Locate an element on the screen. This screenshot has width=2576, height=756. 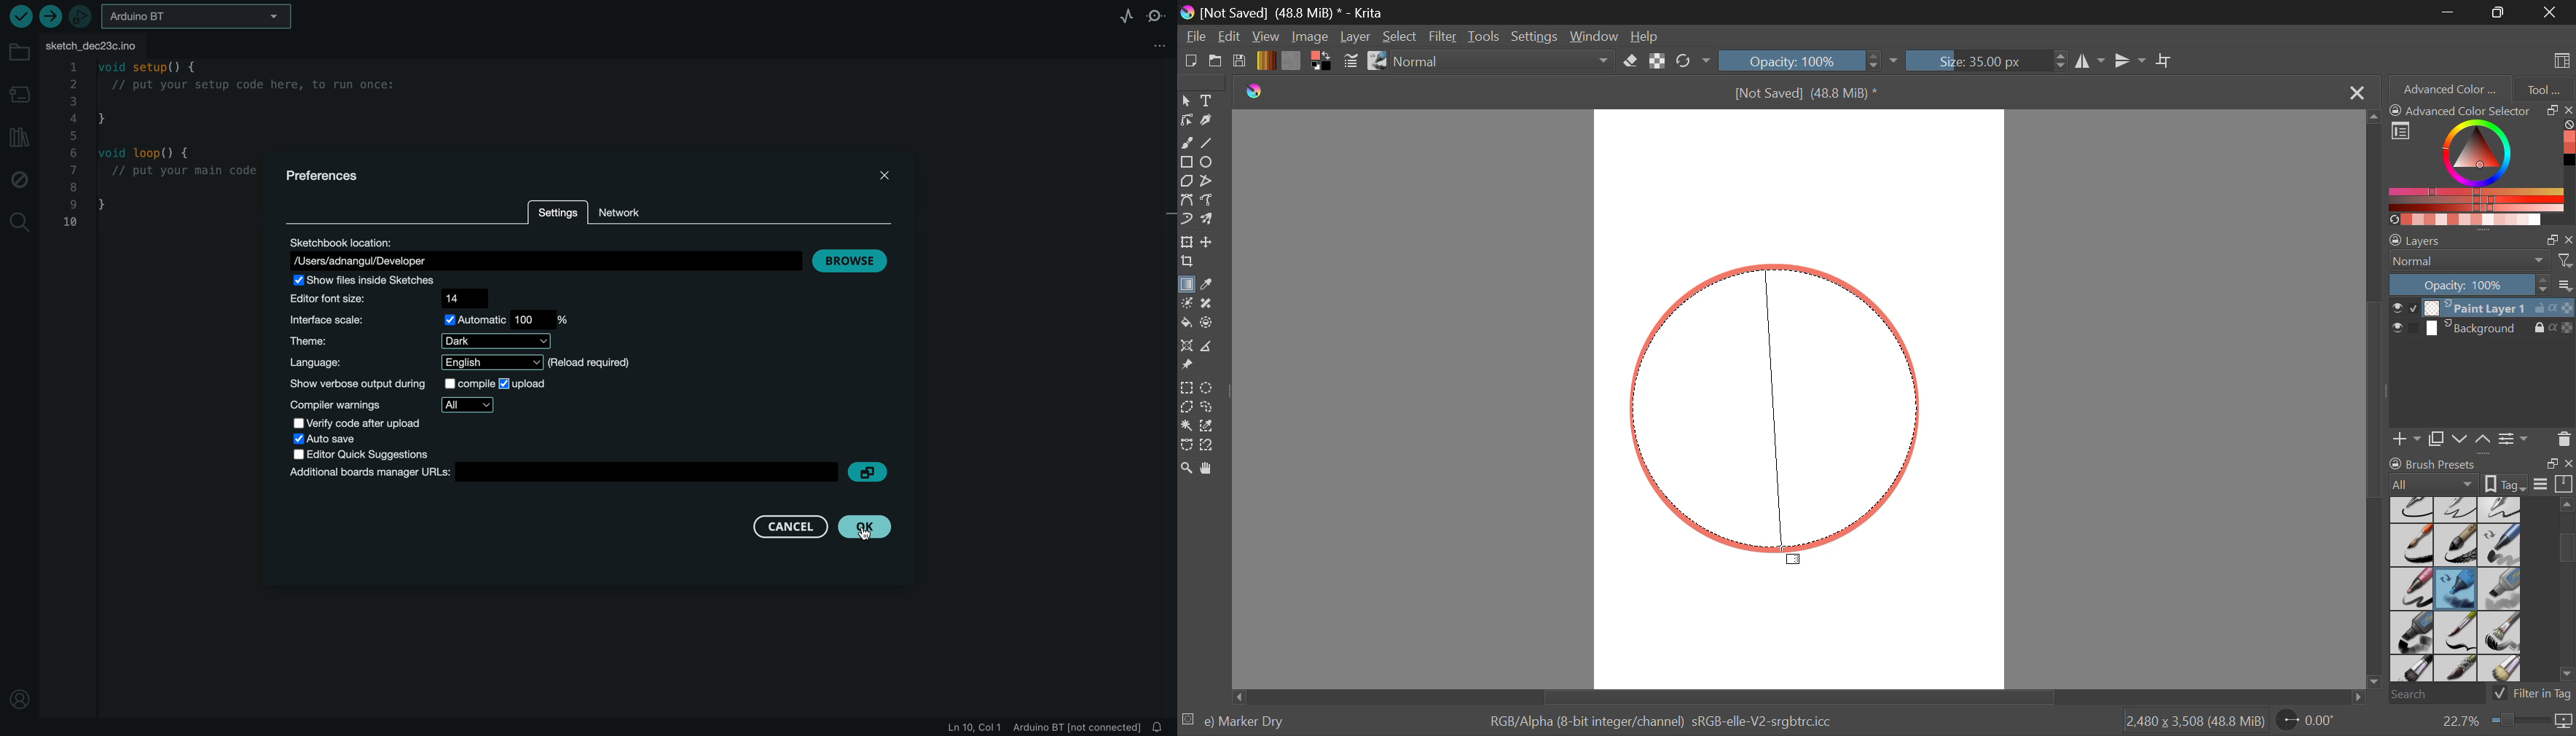
slider is located at coordinates (2560, 589).